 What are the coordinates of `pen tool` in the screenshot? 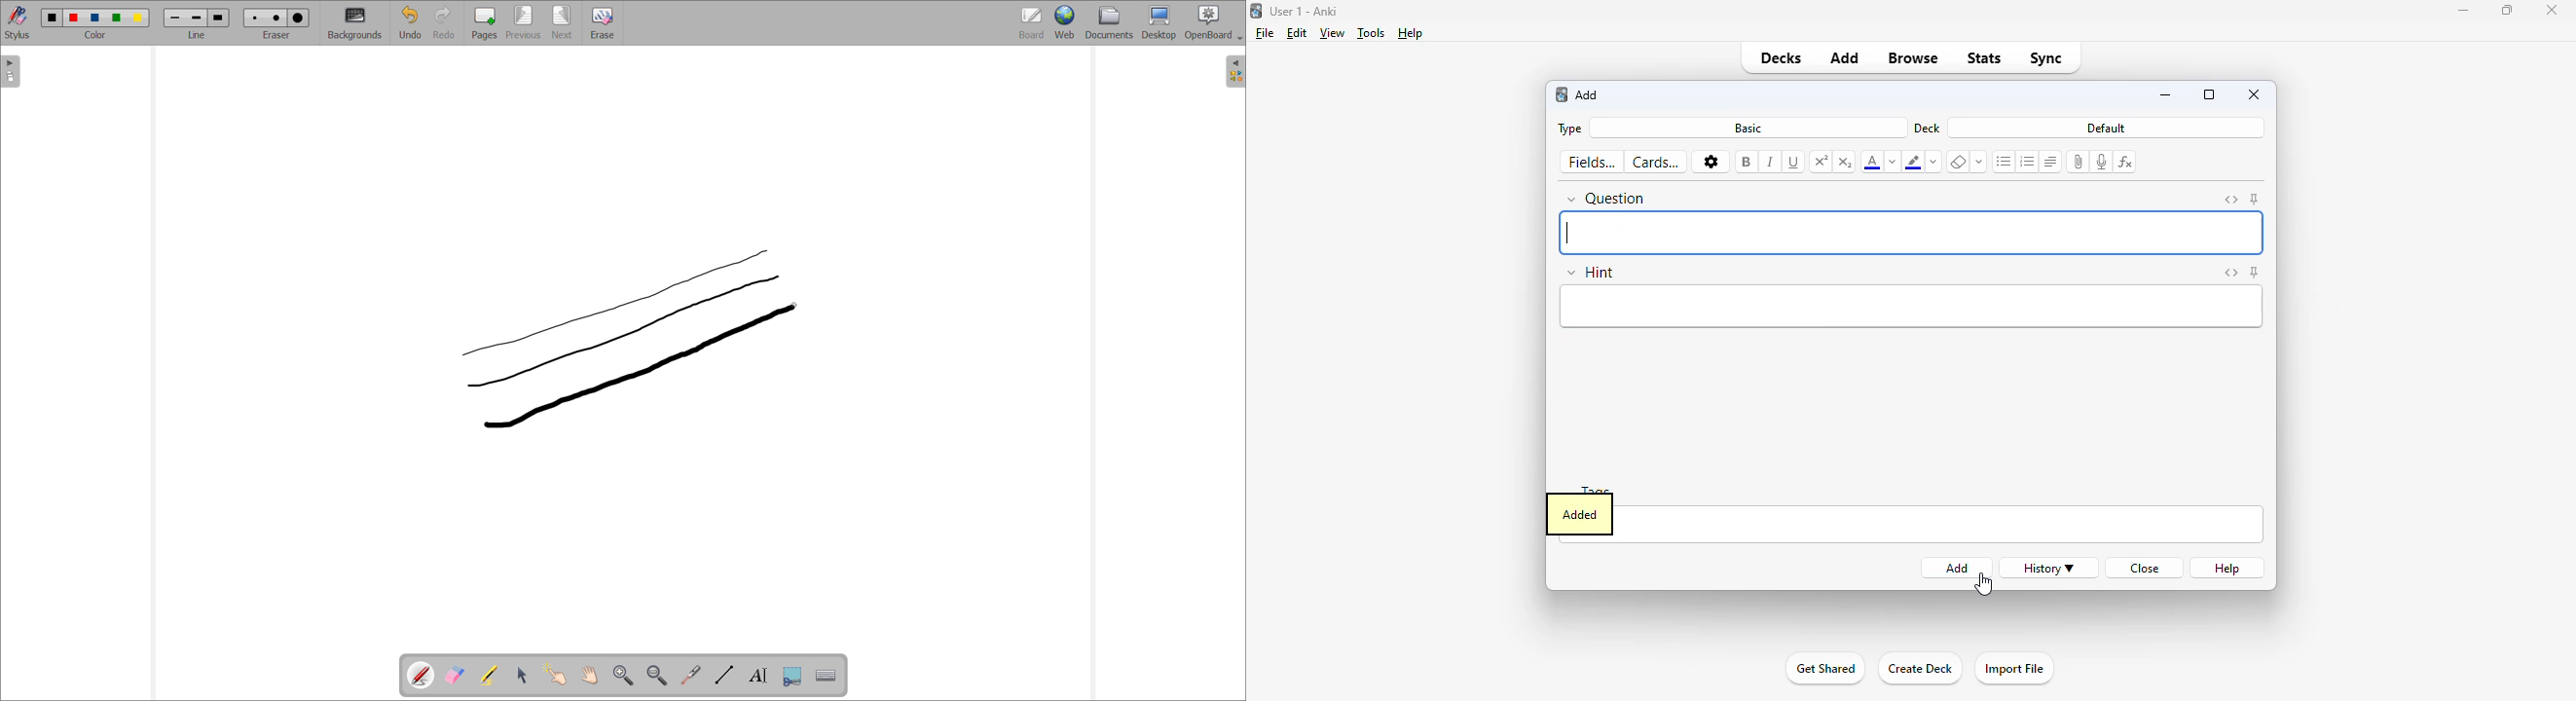 It's located at (423, 675).